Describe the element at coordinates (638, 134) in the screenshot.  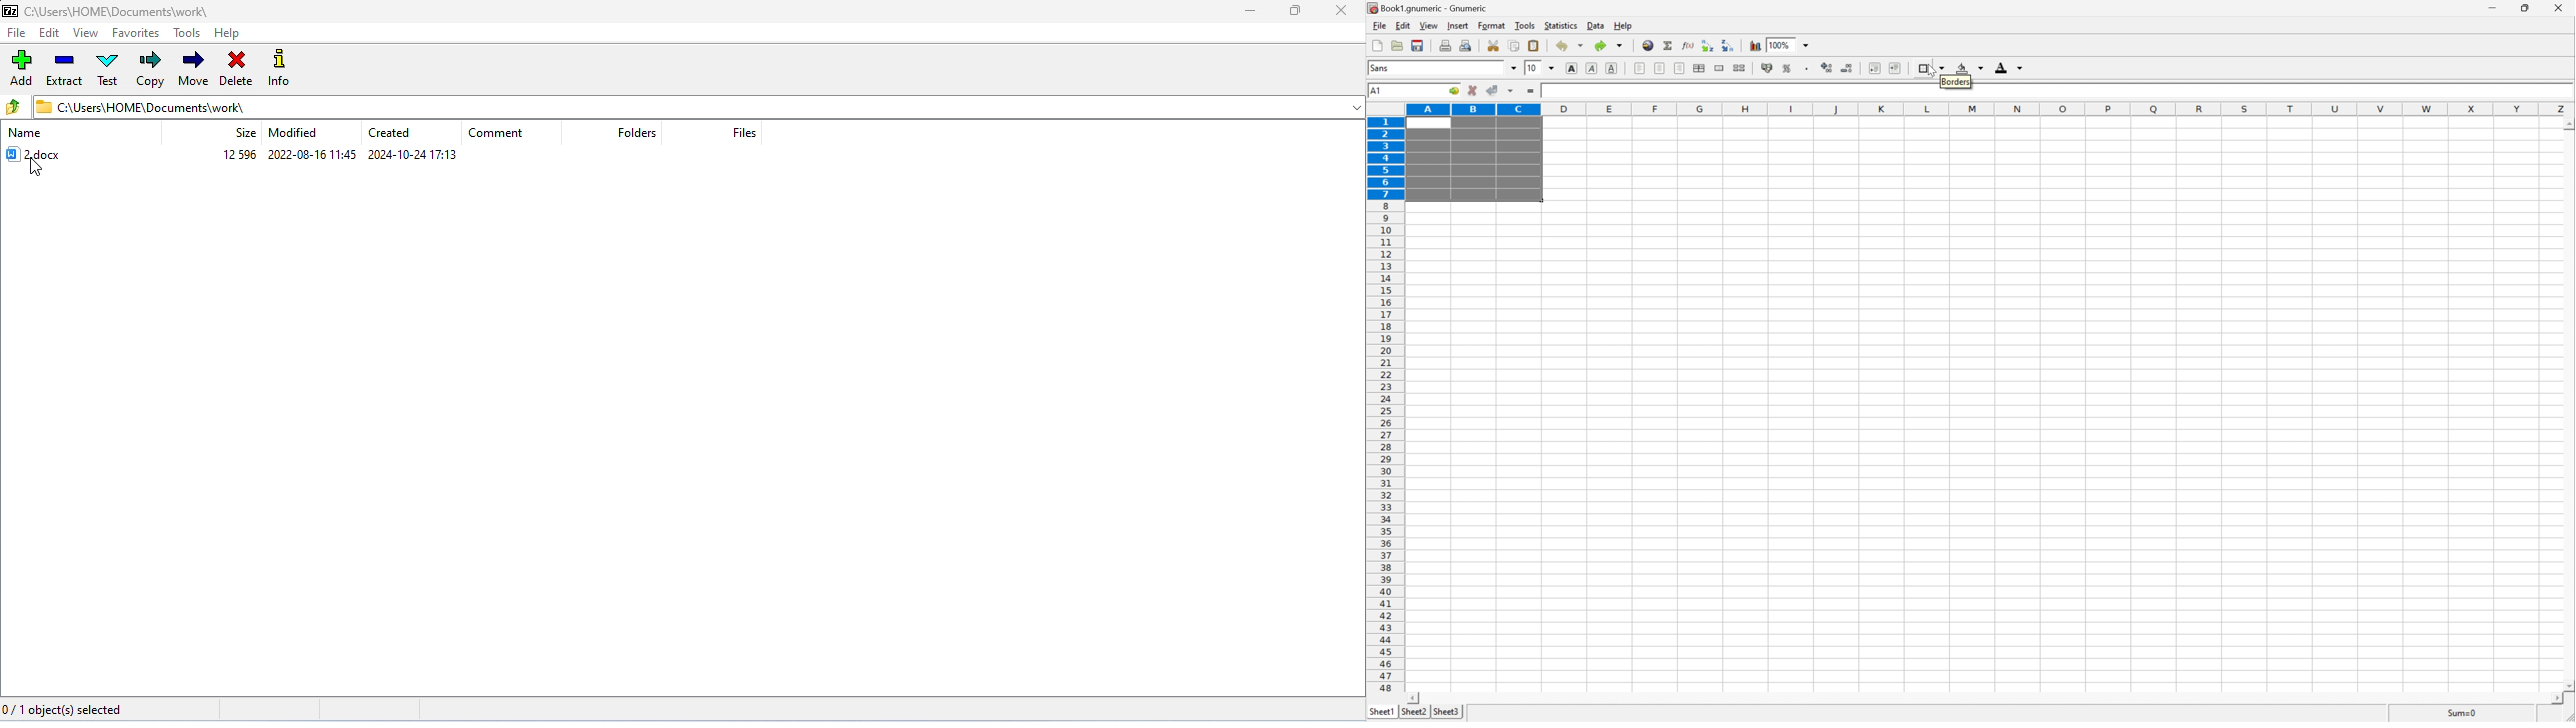
I see `folders` at that location.